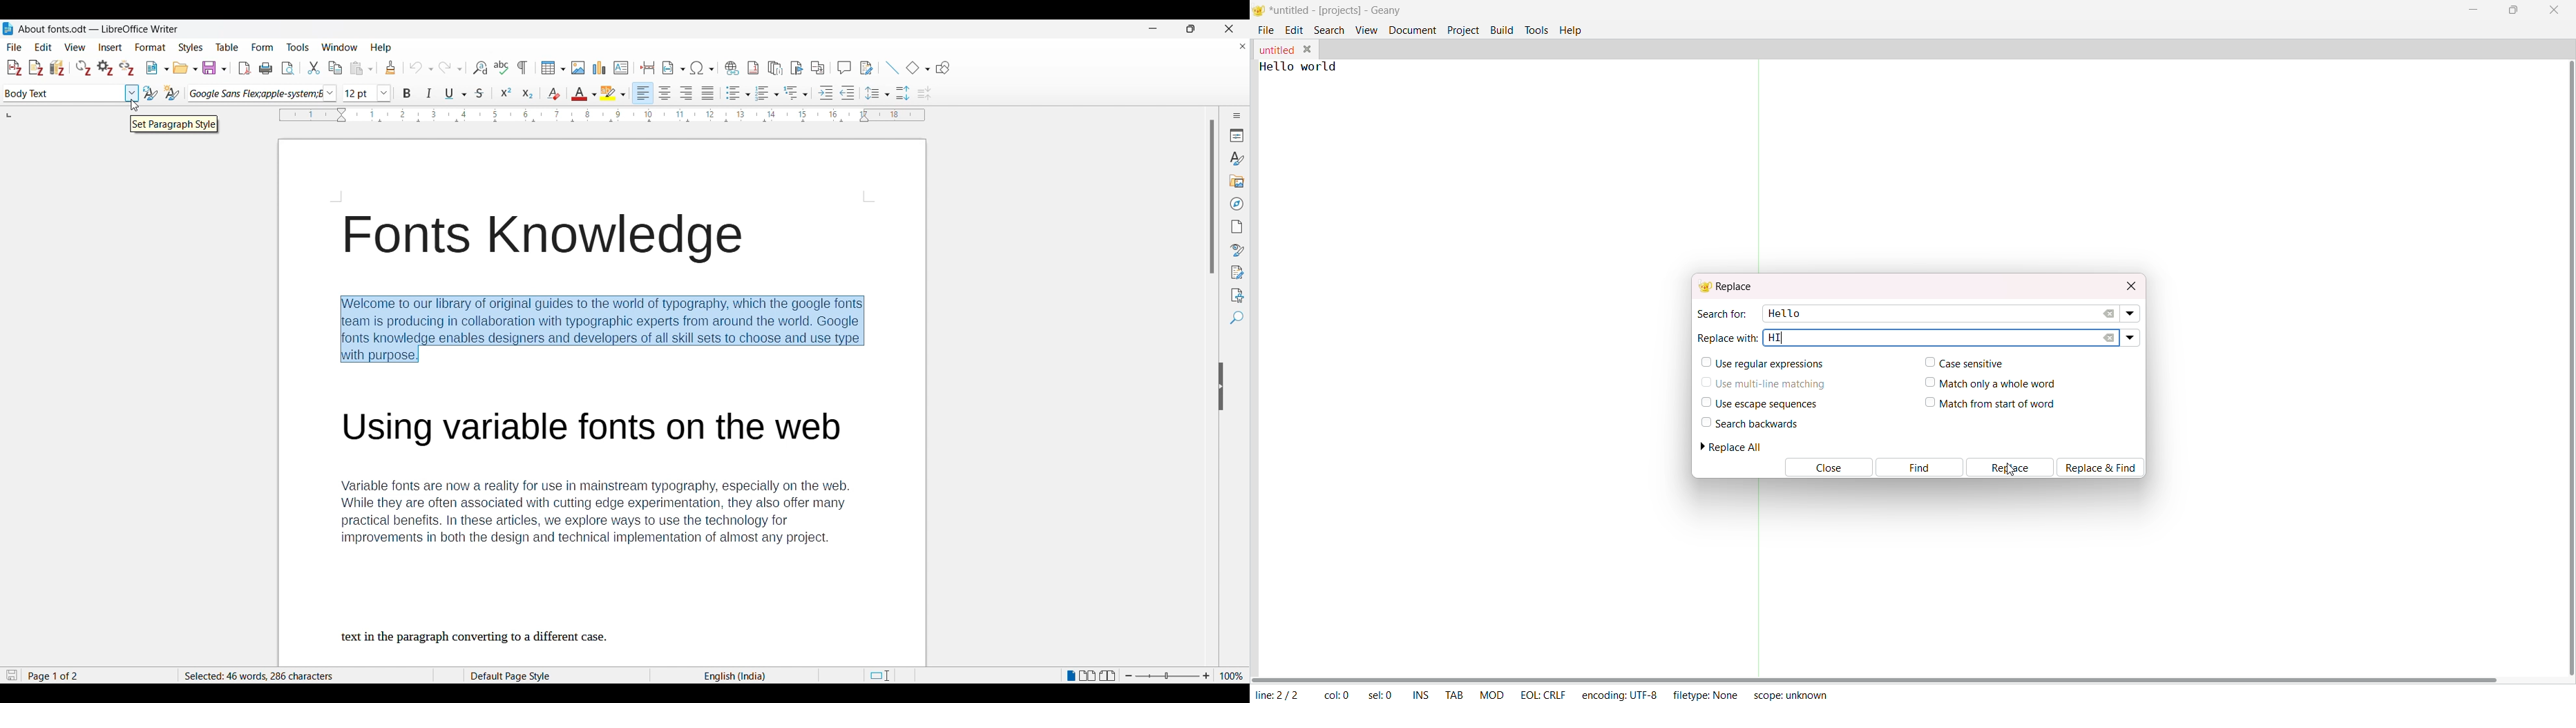  Describe the element at coordinates (480, 93) in the screenshot. I see `Strike through ` at that location.